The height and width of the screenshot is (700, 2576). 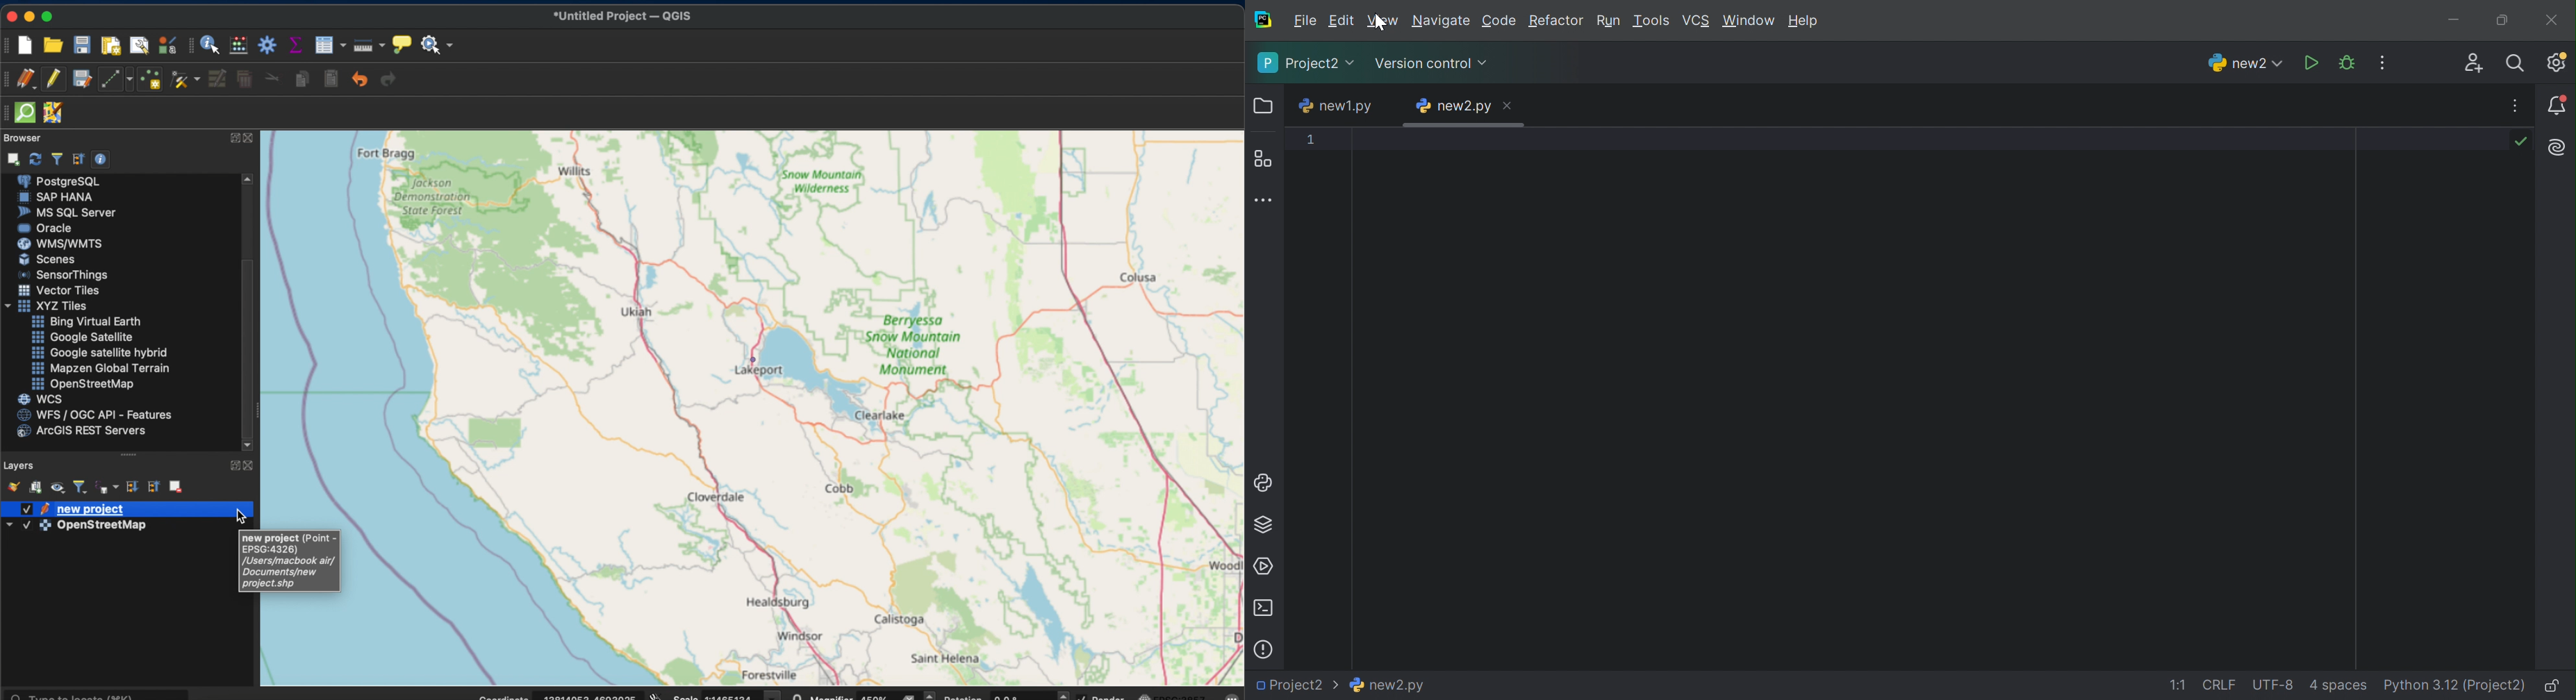 What do you see at coordinates (290, 562) in the screenshot?
I see `tool tip` at bounding box center [290, 562].